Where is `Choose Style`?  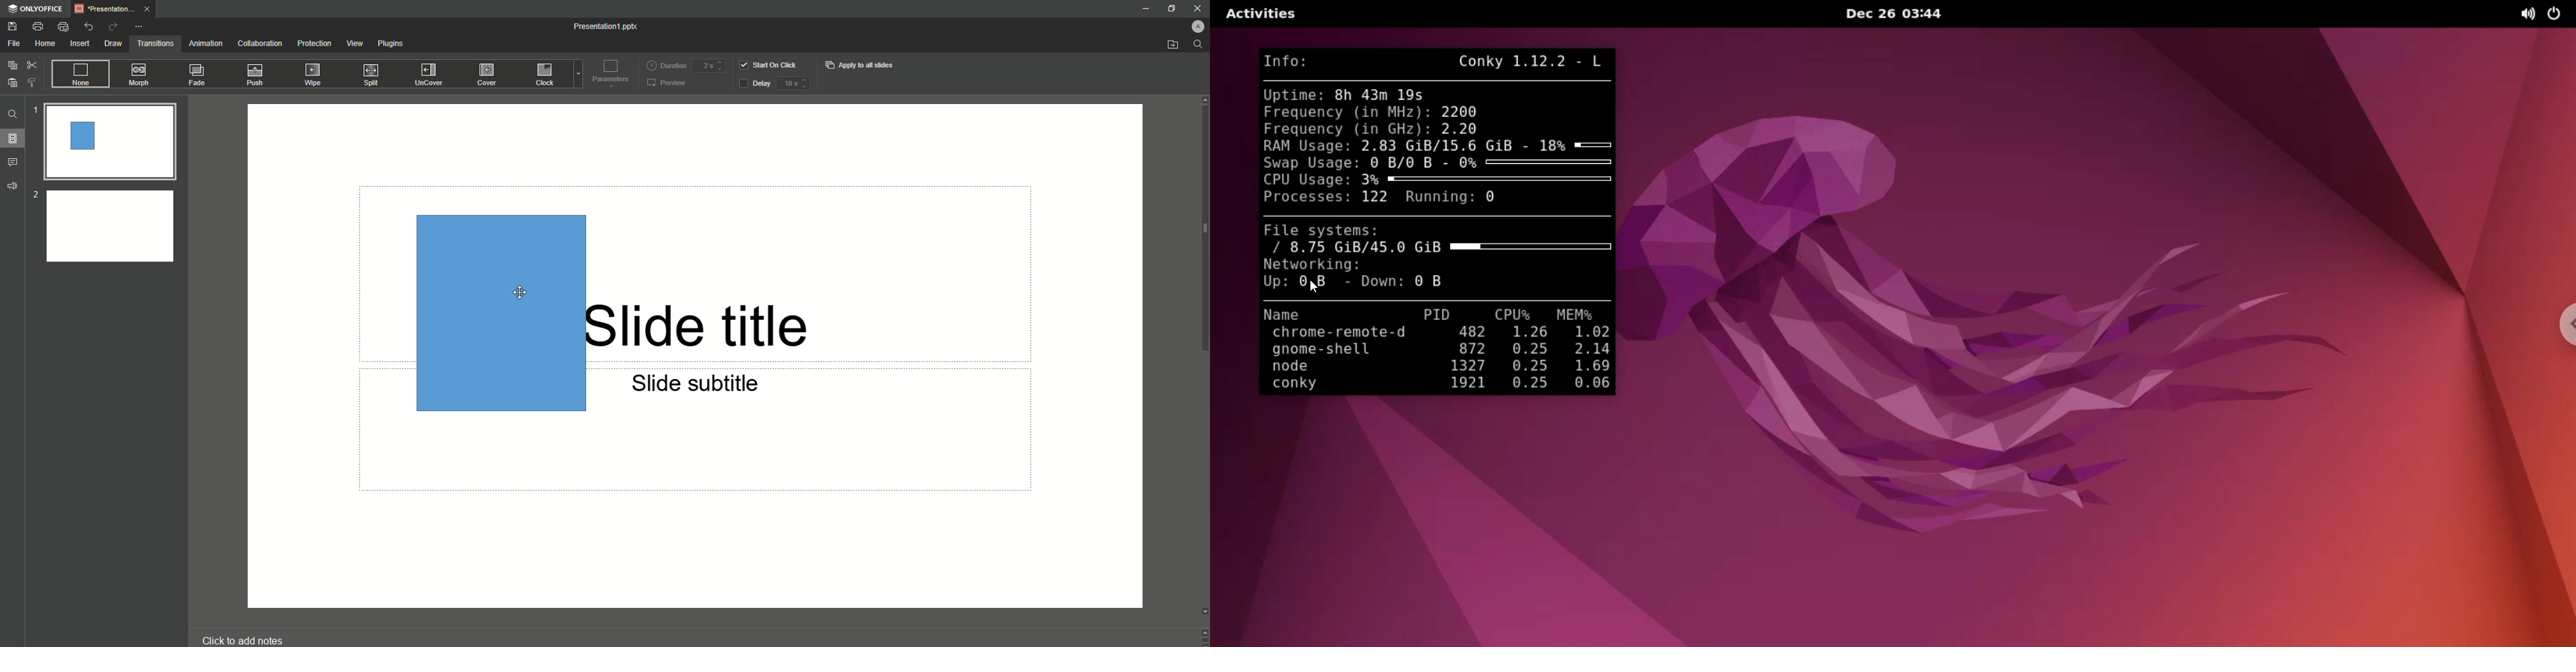 Choose Style is located at coordinates (34, 83).